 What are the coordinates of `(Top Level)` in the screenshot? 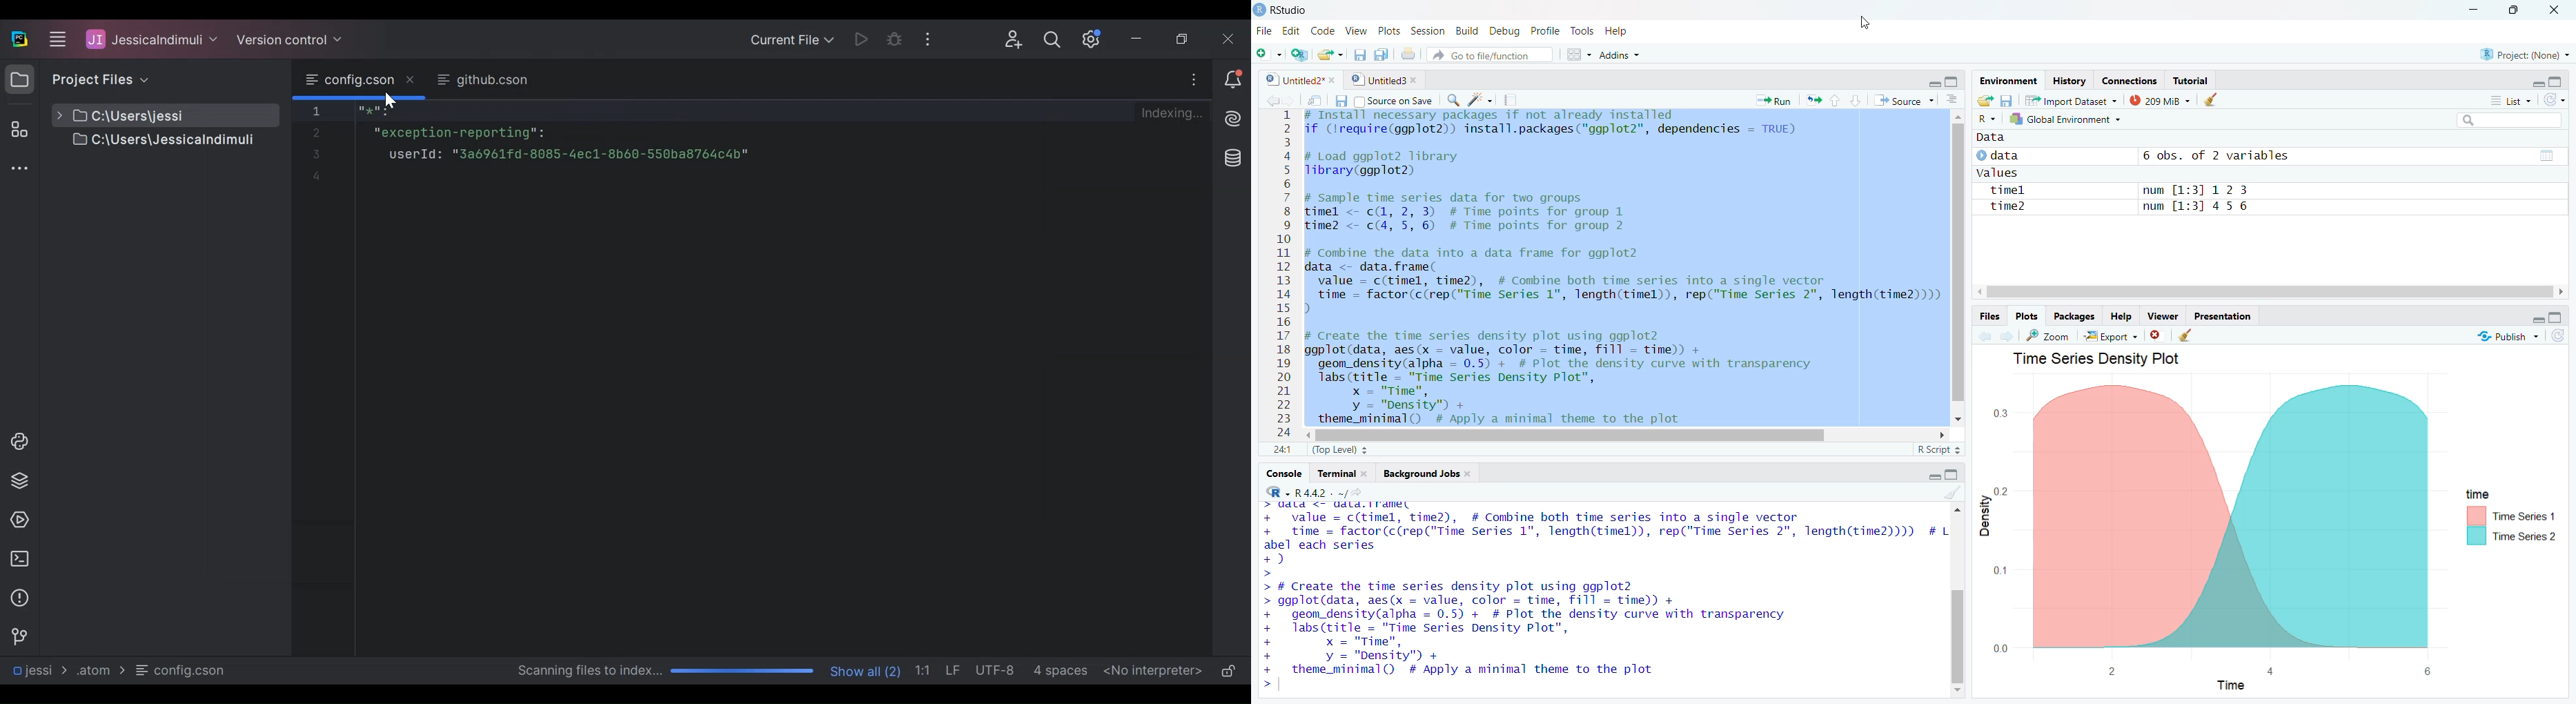 It's located at (1339, 449).